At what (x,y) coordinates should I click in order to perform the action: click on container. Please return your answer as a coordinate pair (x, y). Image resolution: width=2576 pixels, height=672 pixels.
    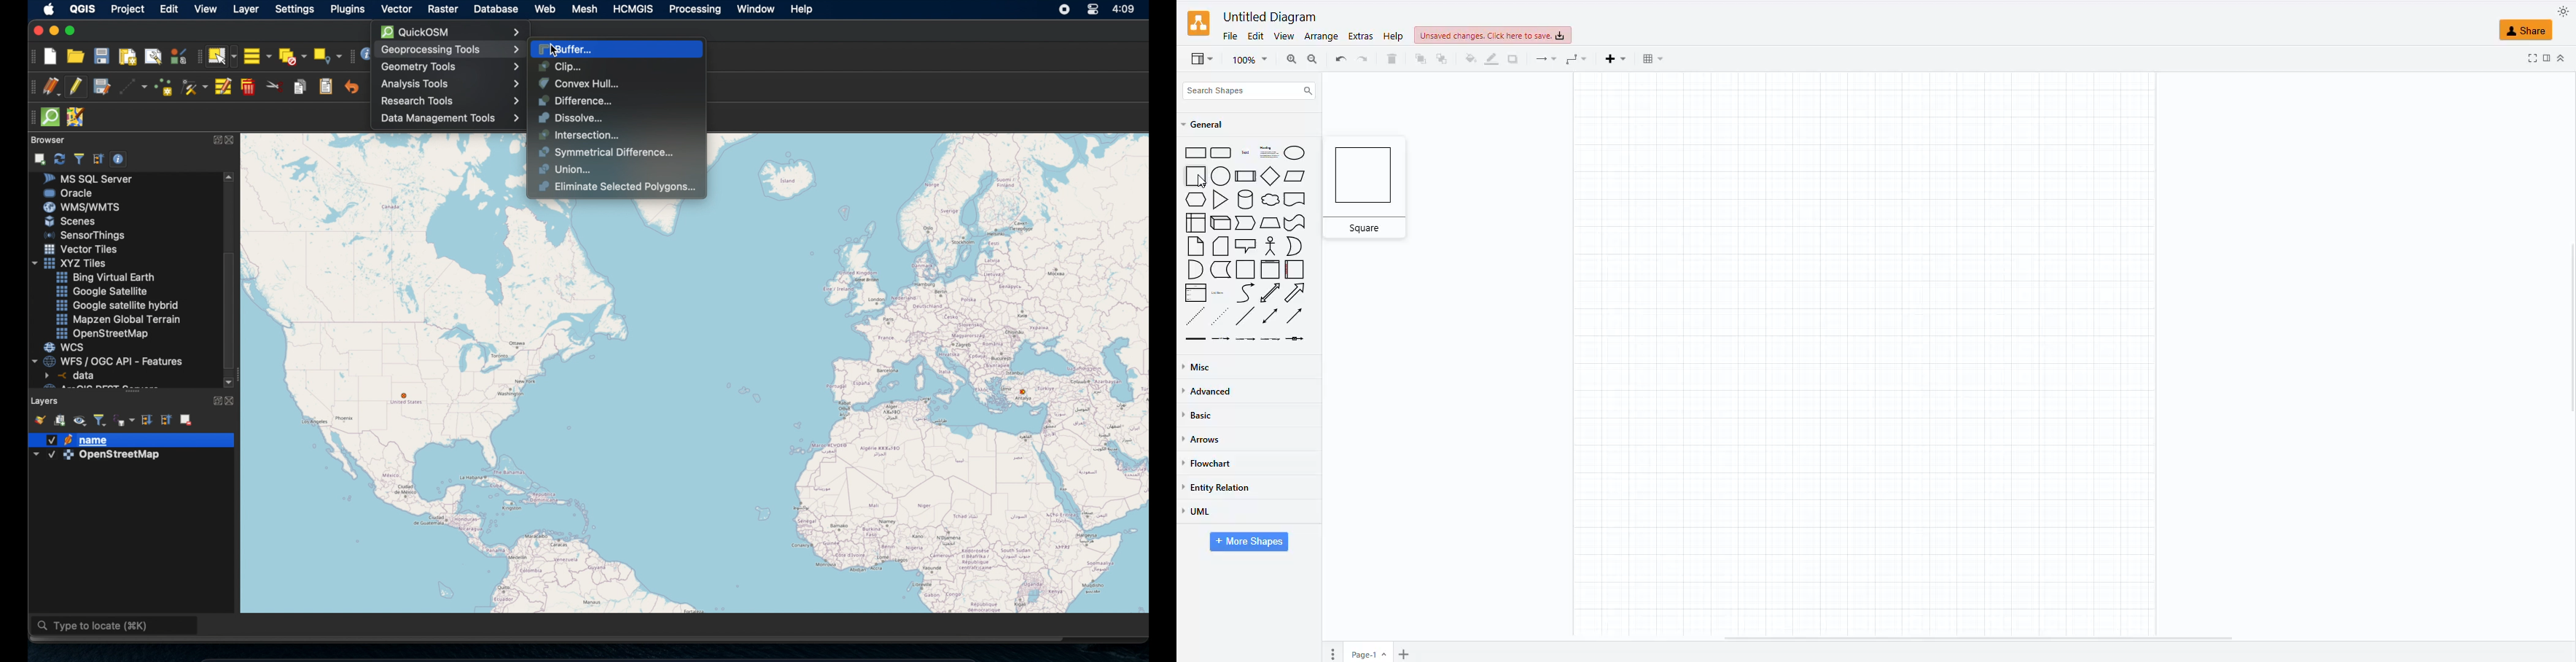
    Looking at the image, I should click on (1246, 270).